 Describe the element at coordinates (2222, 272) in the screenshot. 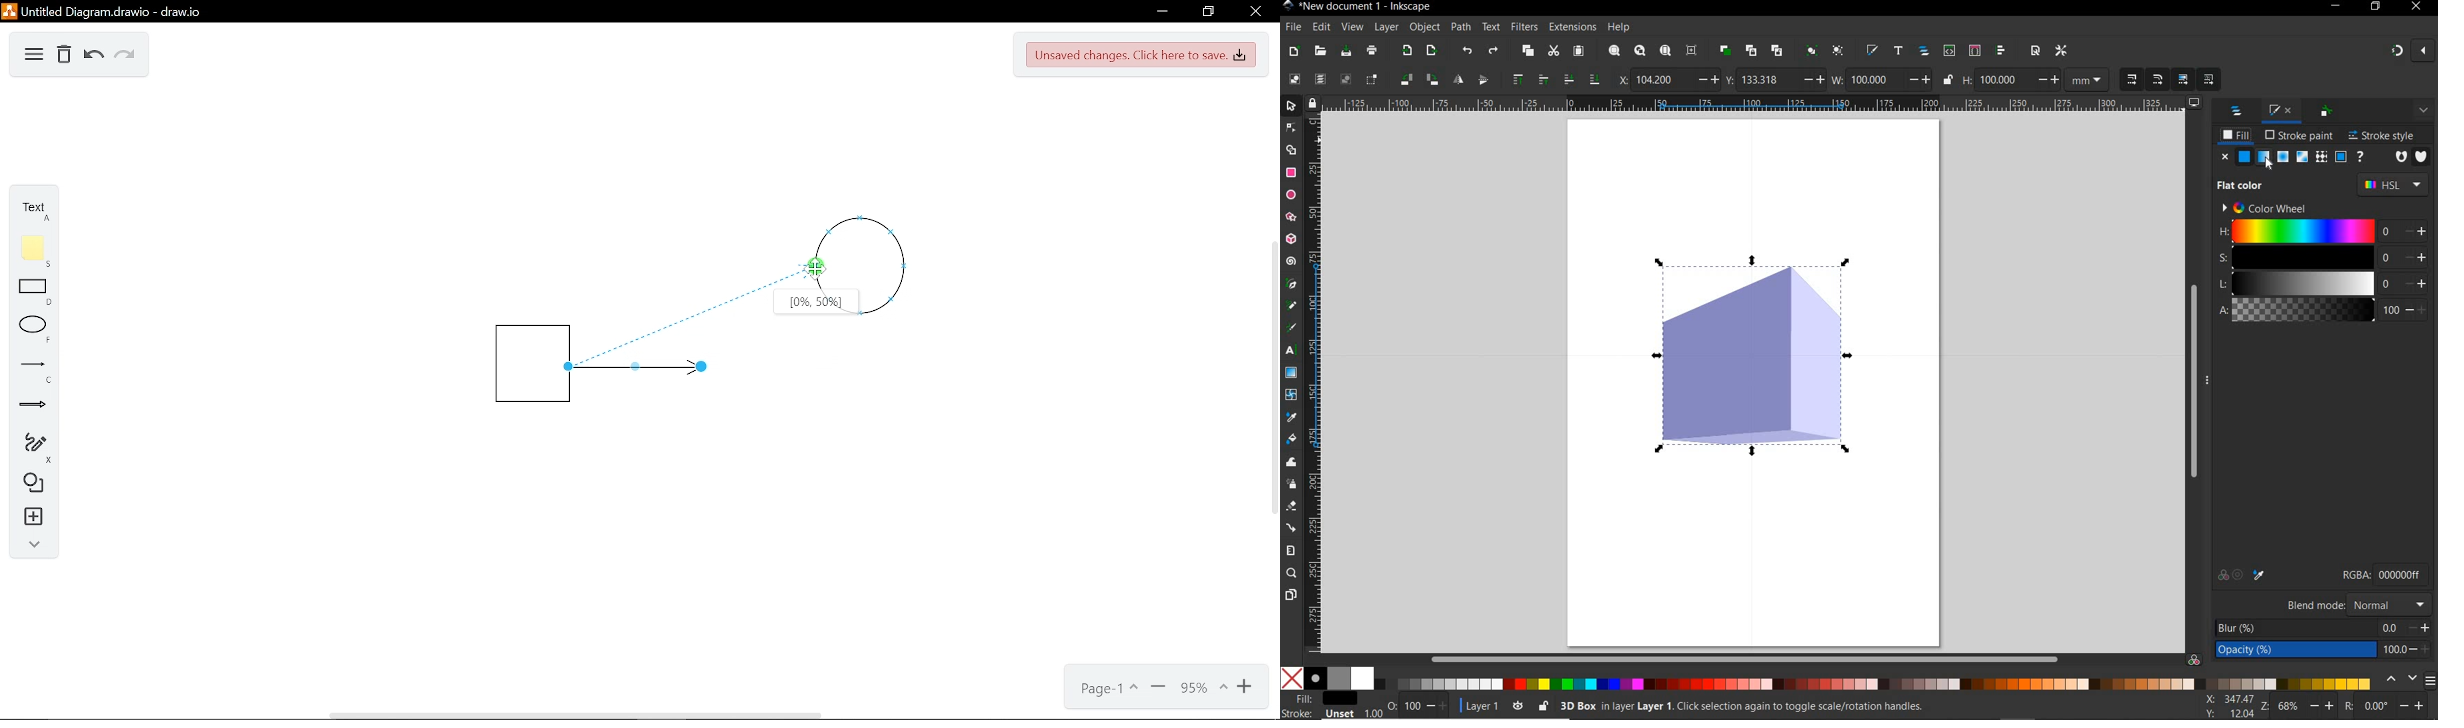

I see `HSLA` at that location.